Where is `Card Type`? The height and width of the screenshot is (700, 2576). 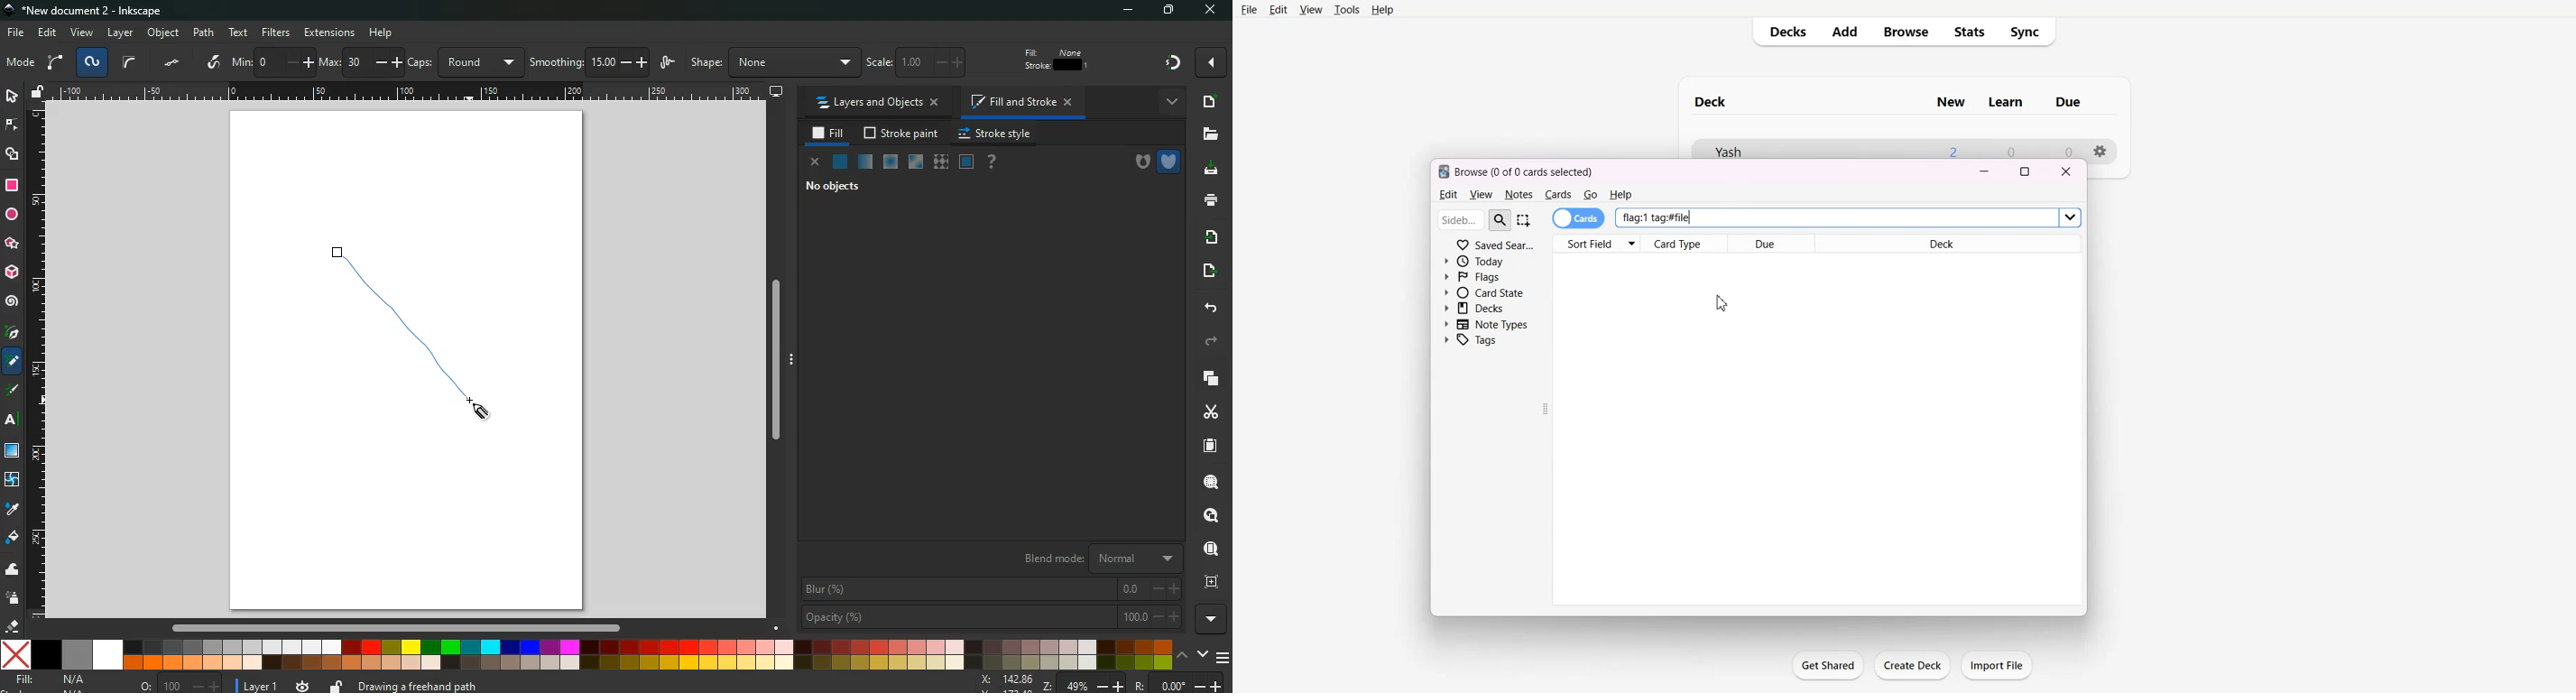
Card Type is located at coordinates (1684, 244).